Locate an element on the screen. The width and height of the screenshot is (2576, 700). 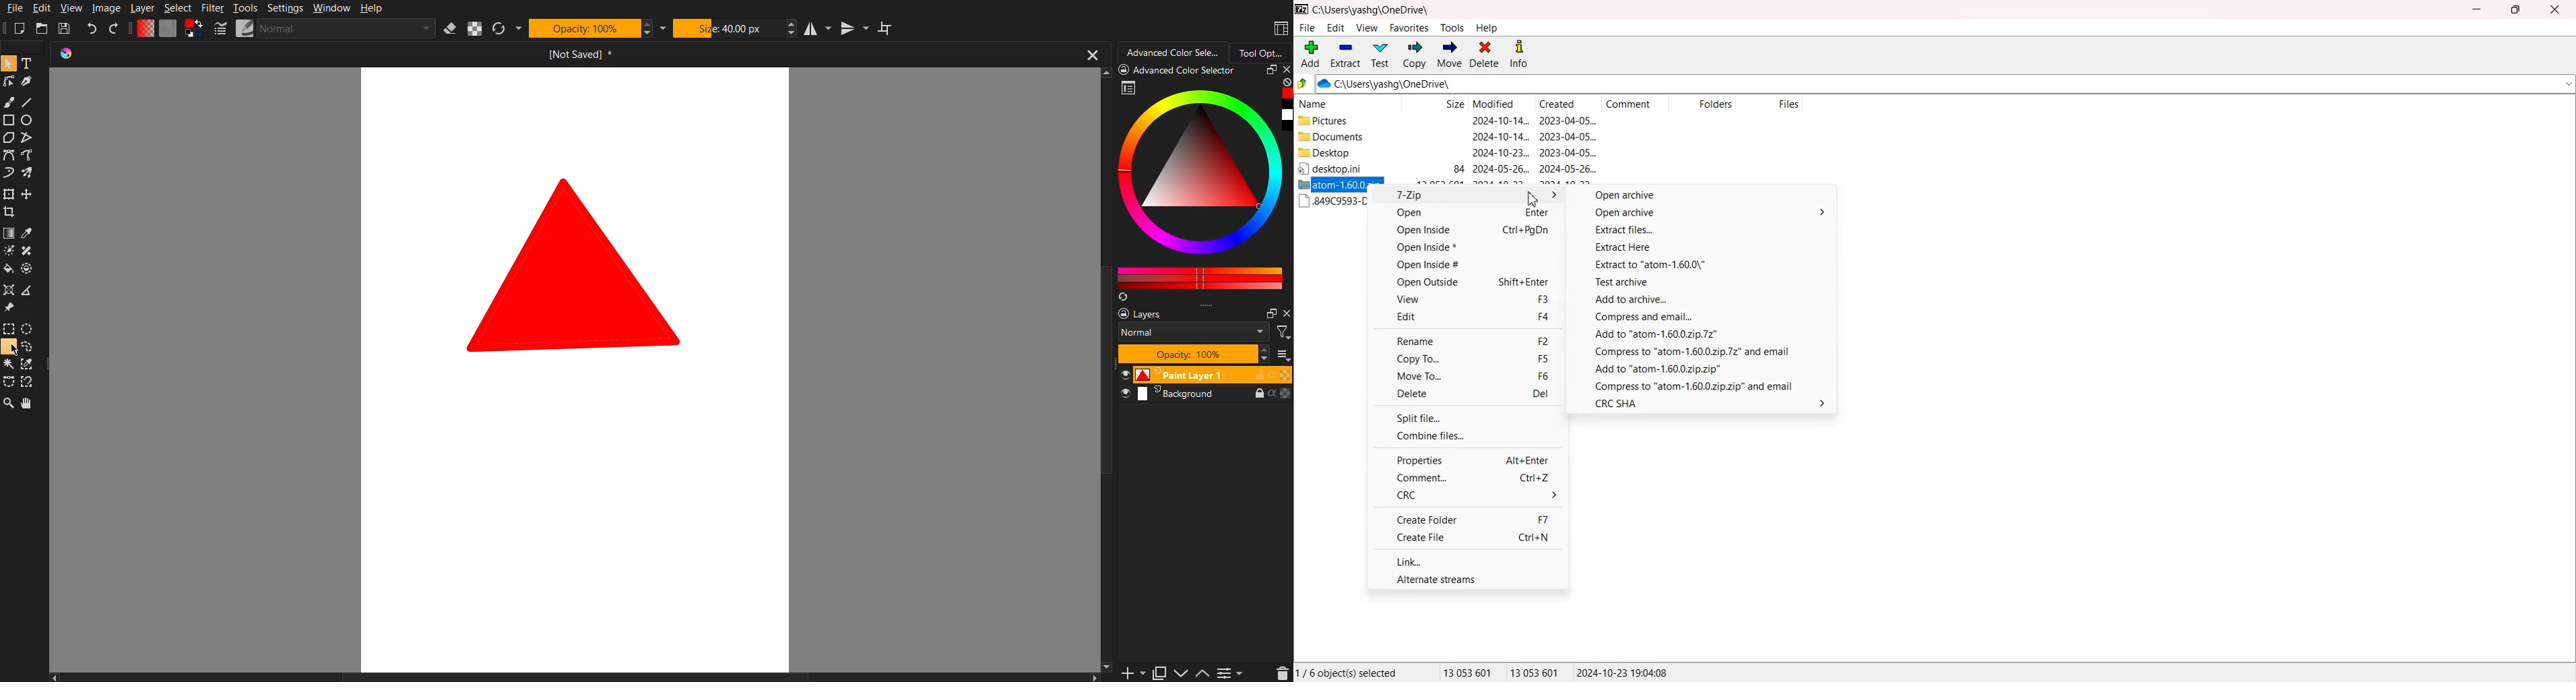
Horizontal Mirror is located at coordinates (817, 29).